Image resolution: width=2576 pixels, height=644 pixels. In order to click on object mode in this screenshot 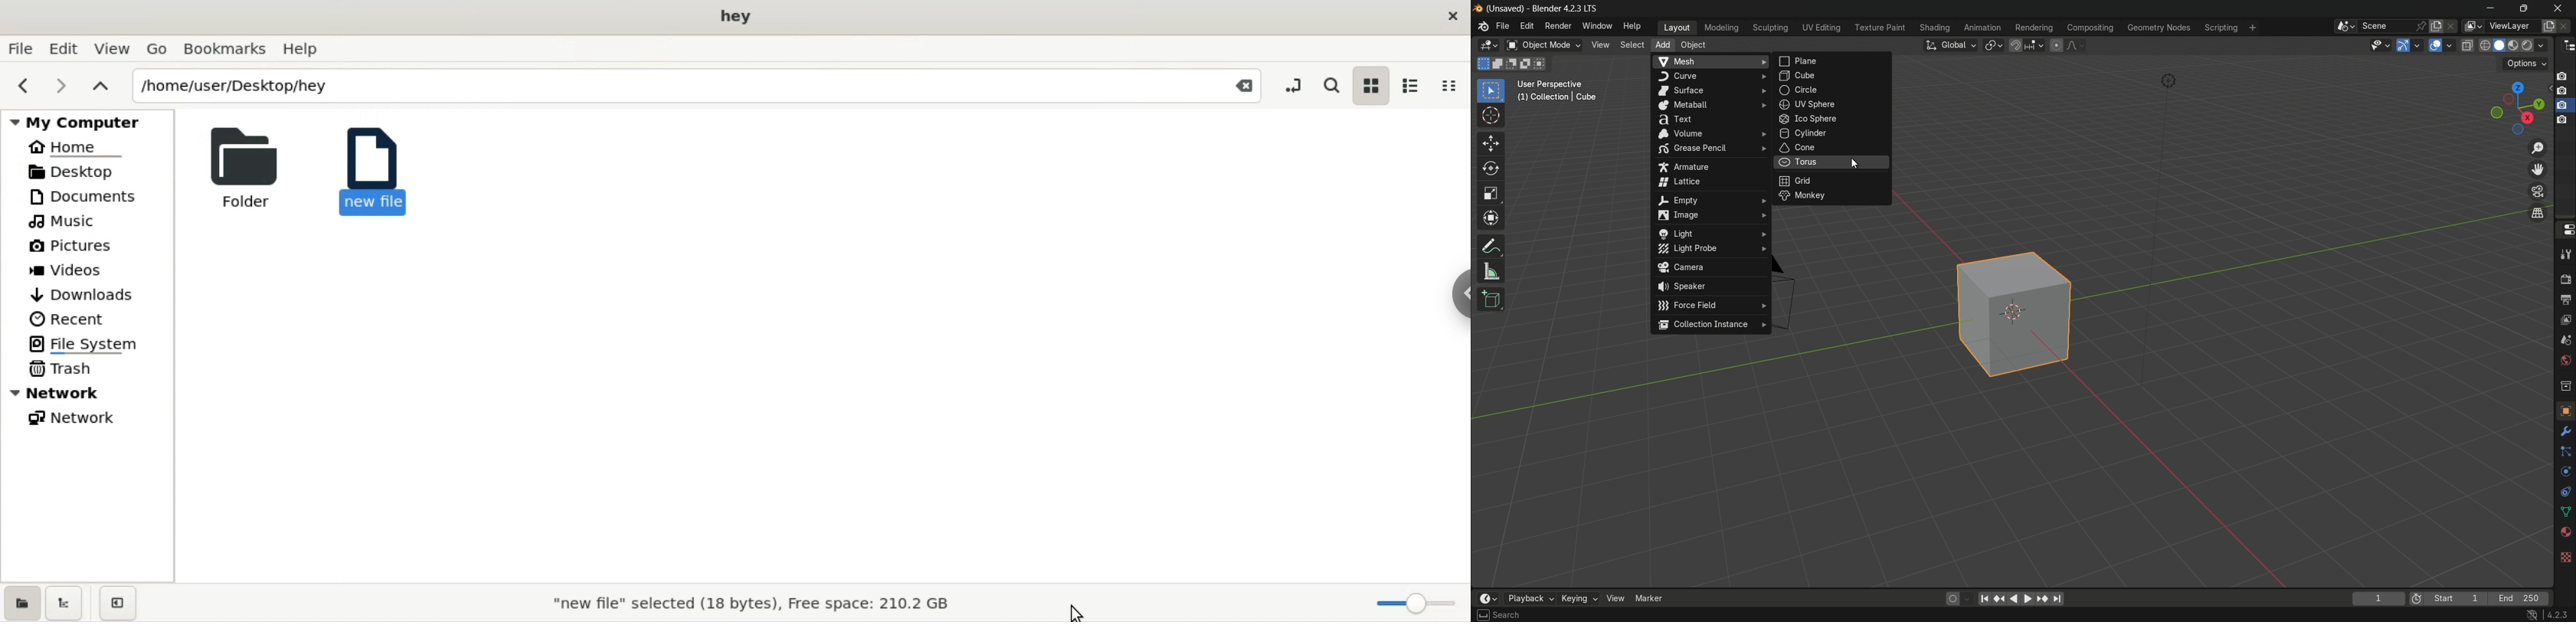, I will do `click(1543, 45)`.